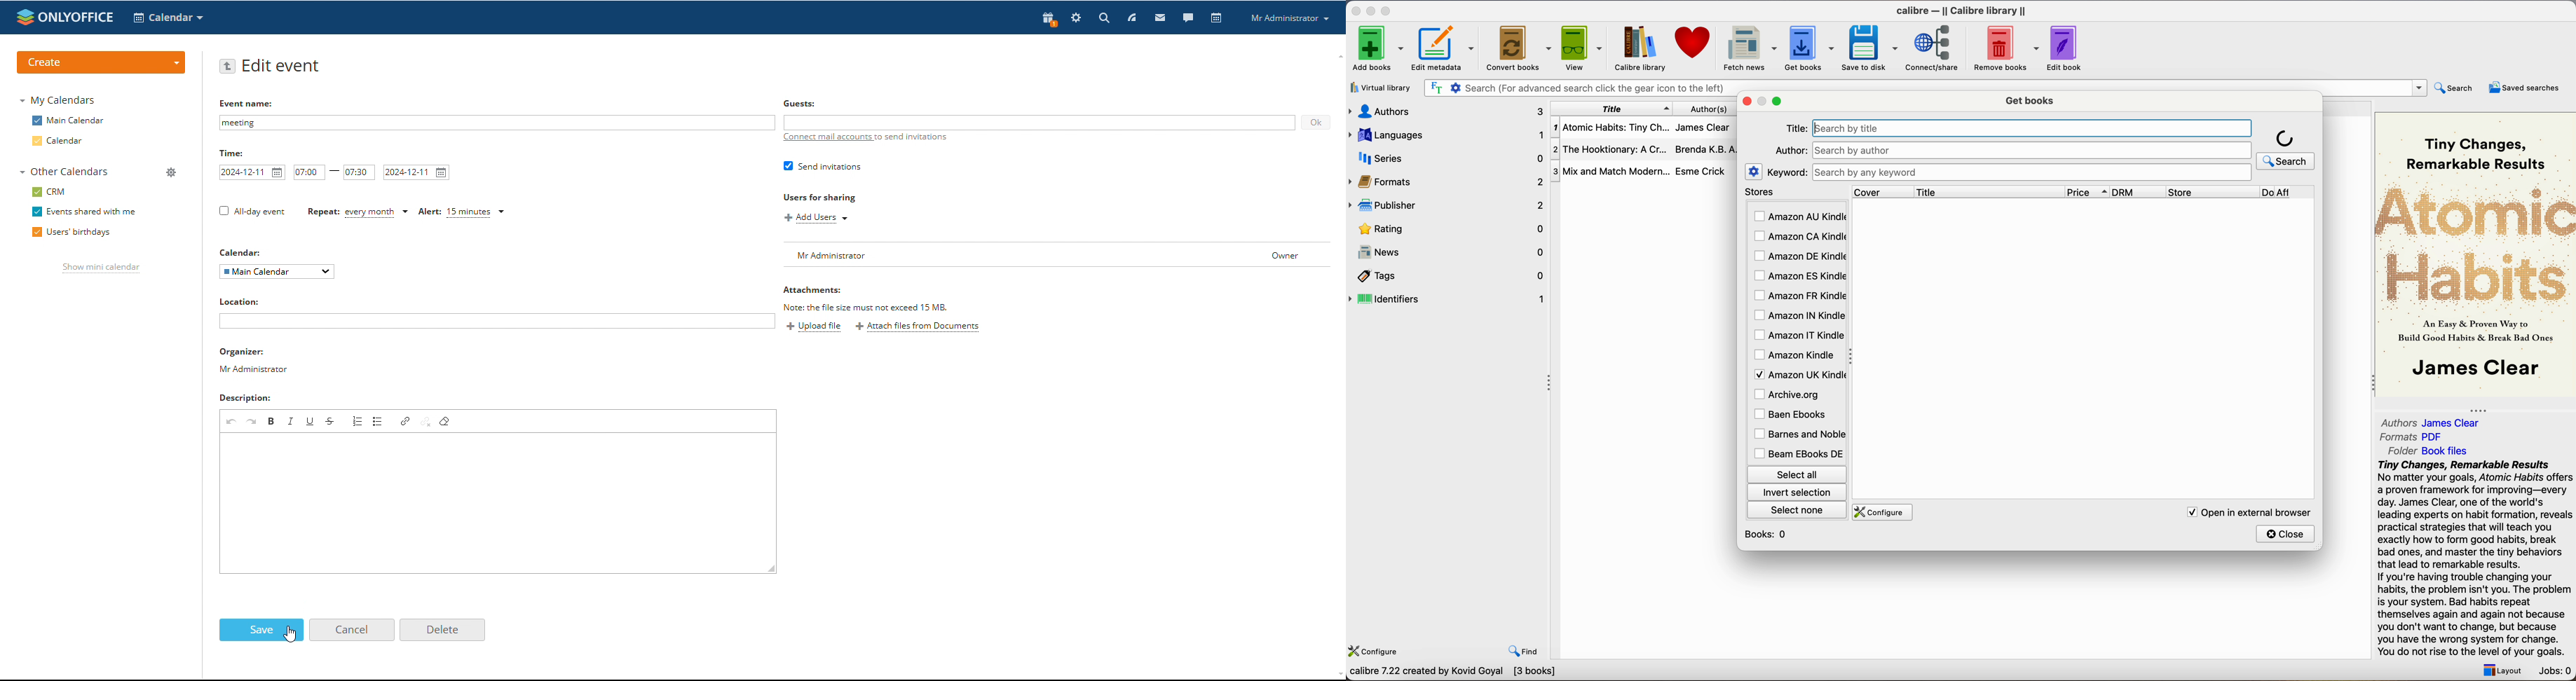 This screenshot has width=2576, height=700. What do you see at coordinates (2088, 192) in the screenshot?
I see `price` at bounding box center [2088, 192].